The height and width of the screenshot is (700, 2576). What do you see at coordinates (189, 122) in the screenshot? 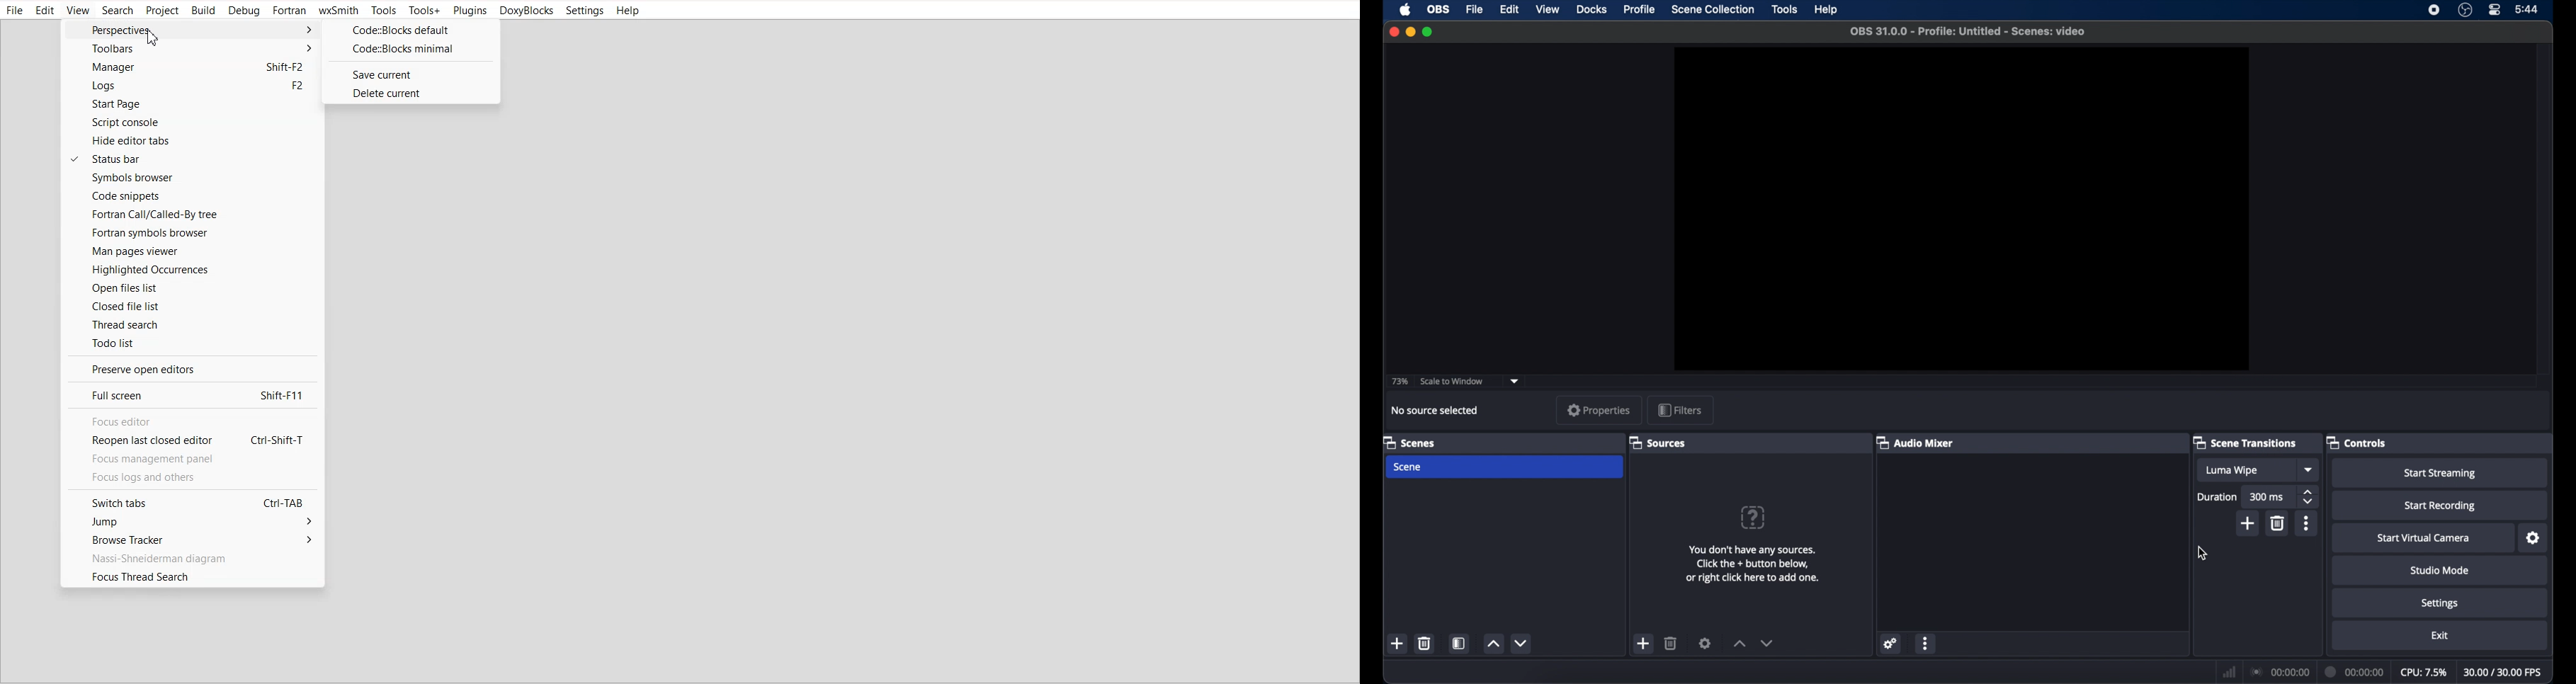
I see `Script console` at bounding box center [189, 122].